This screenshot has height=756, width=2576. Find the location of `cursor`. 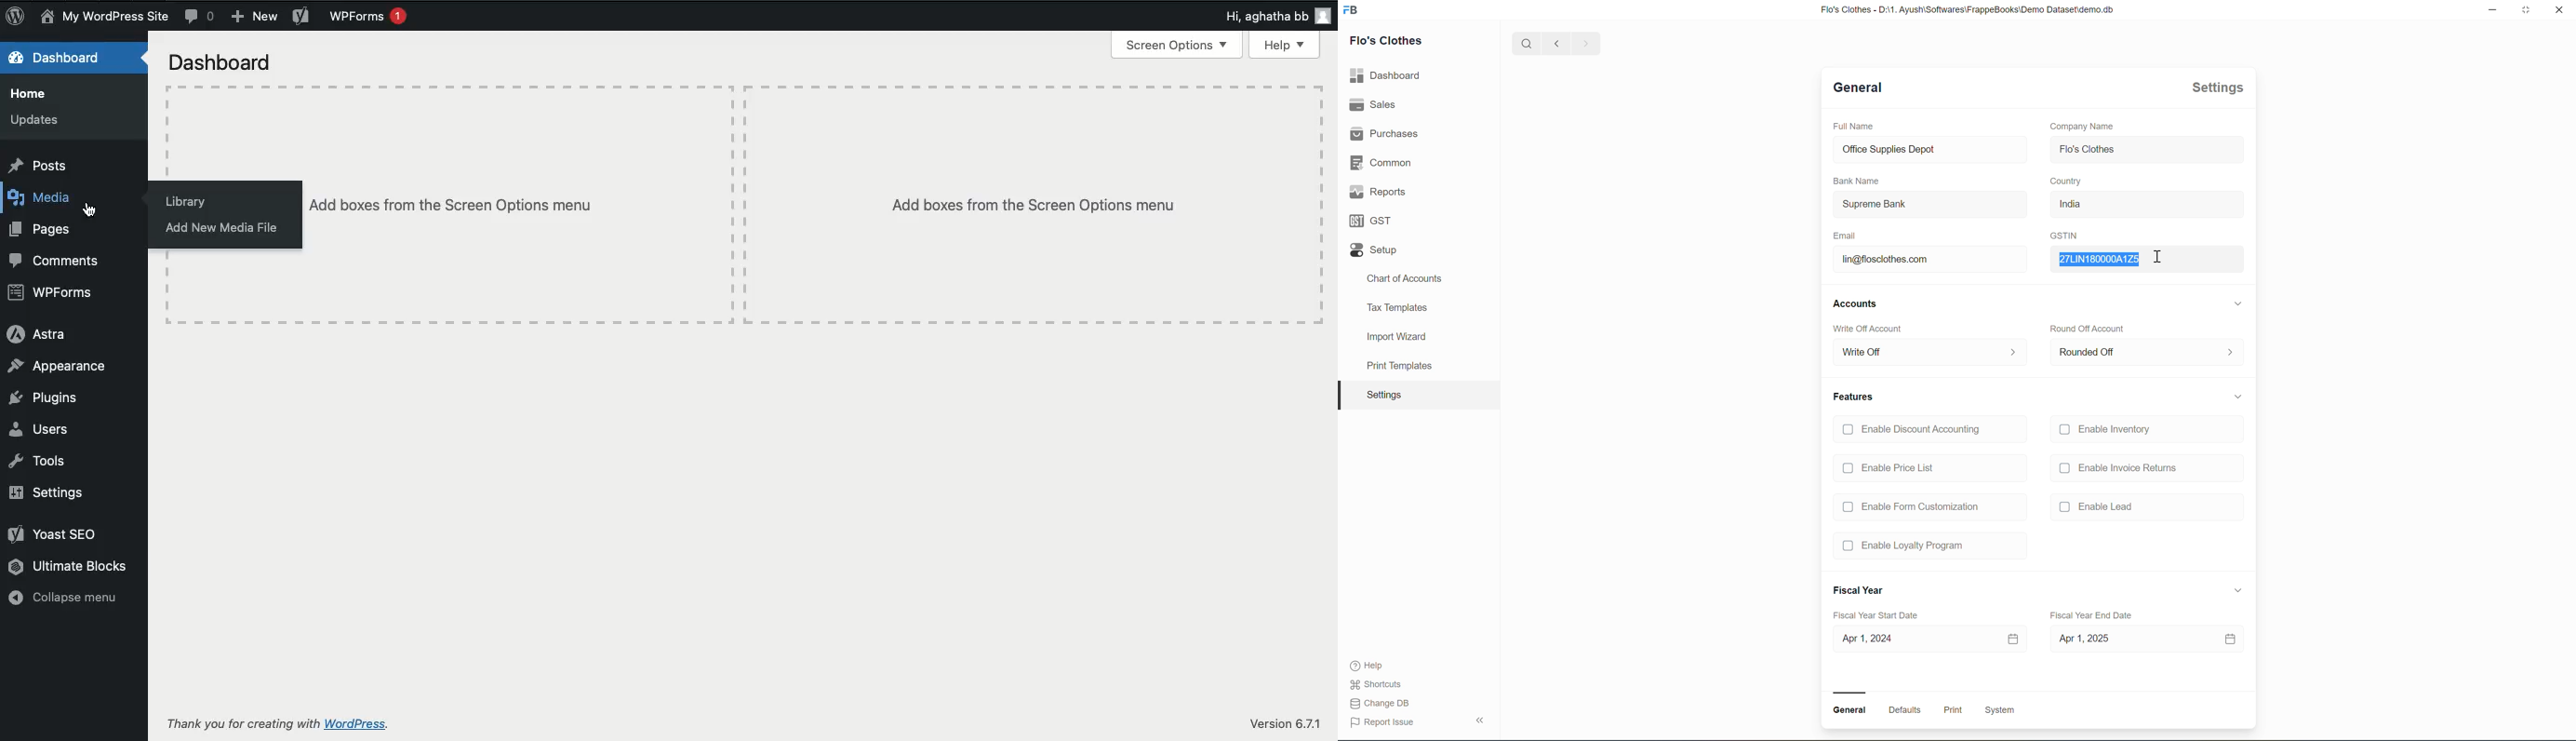

cursor is located at coordinates (2158, 257).